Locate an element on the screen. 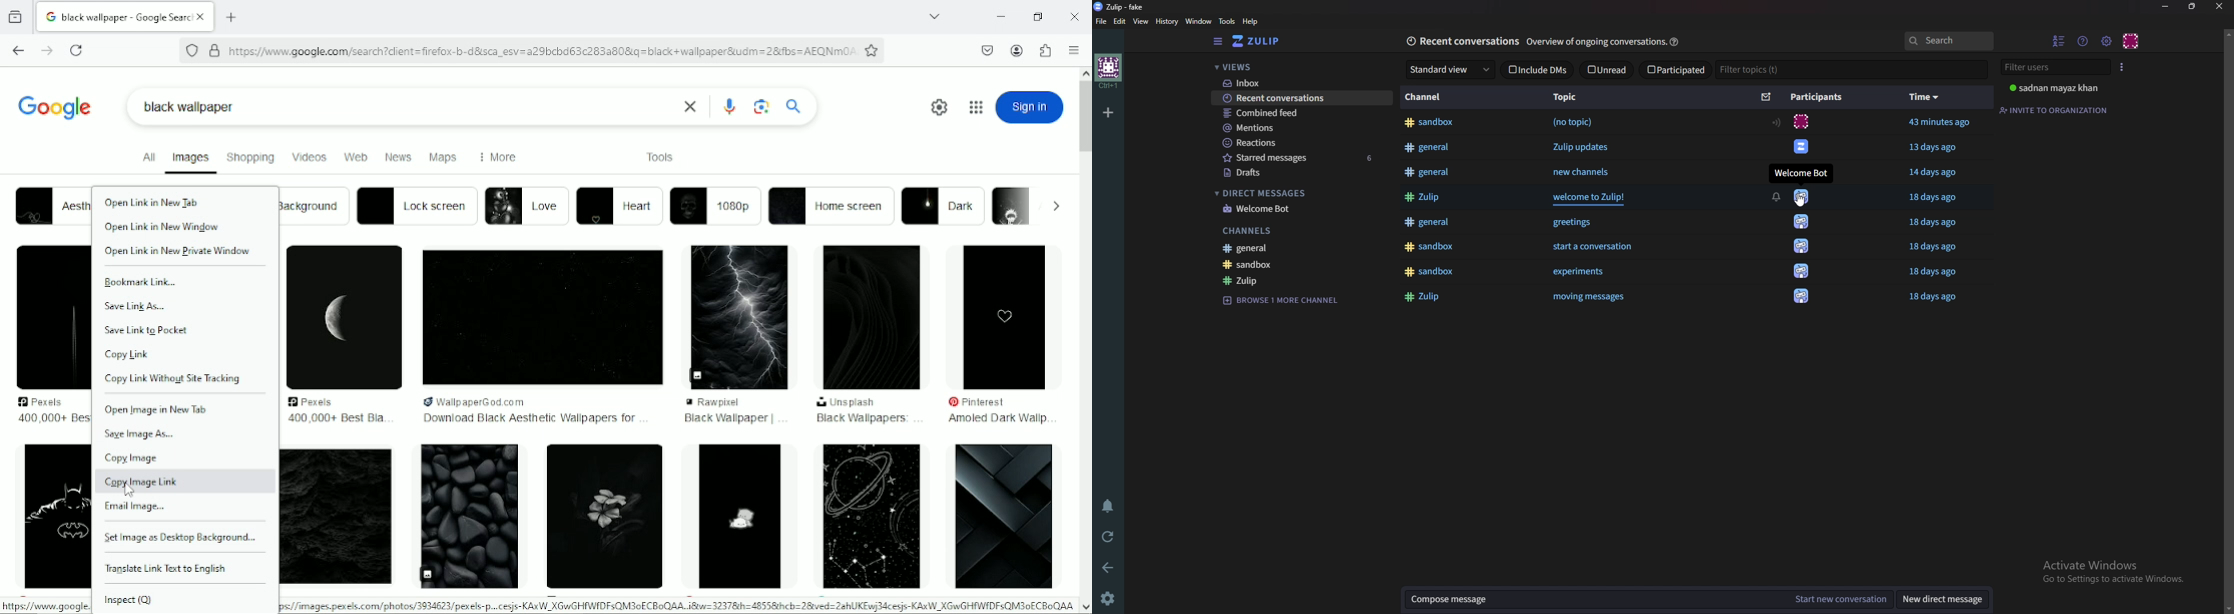 The image size is (2240, 616). black image is located at coordinates (49, 316).